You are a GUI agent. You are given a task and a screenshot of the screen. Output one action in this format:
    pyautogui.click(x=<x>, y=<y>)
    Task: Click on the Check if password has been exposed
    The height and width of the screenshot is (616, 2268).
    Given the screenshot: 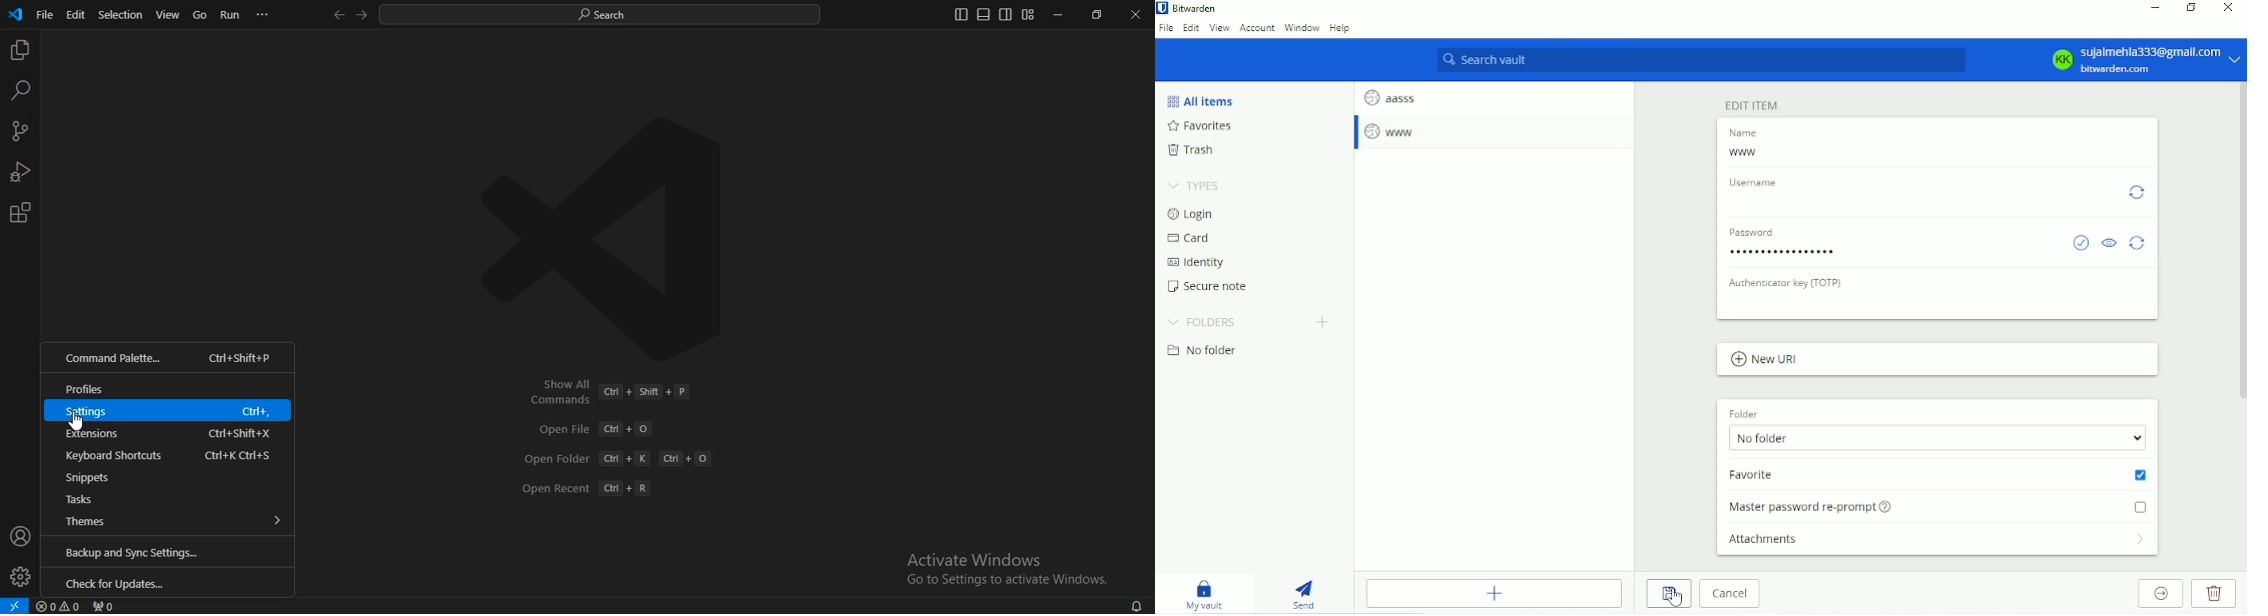 What is the action you would take?
    pyautogui.click(x=2080, y=243)
    